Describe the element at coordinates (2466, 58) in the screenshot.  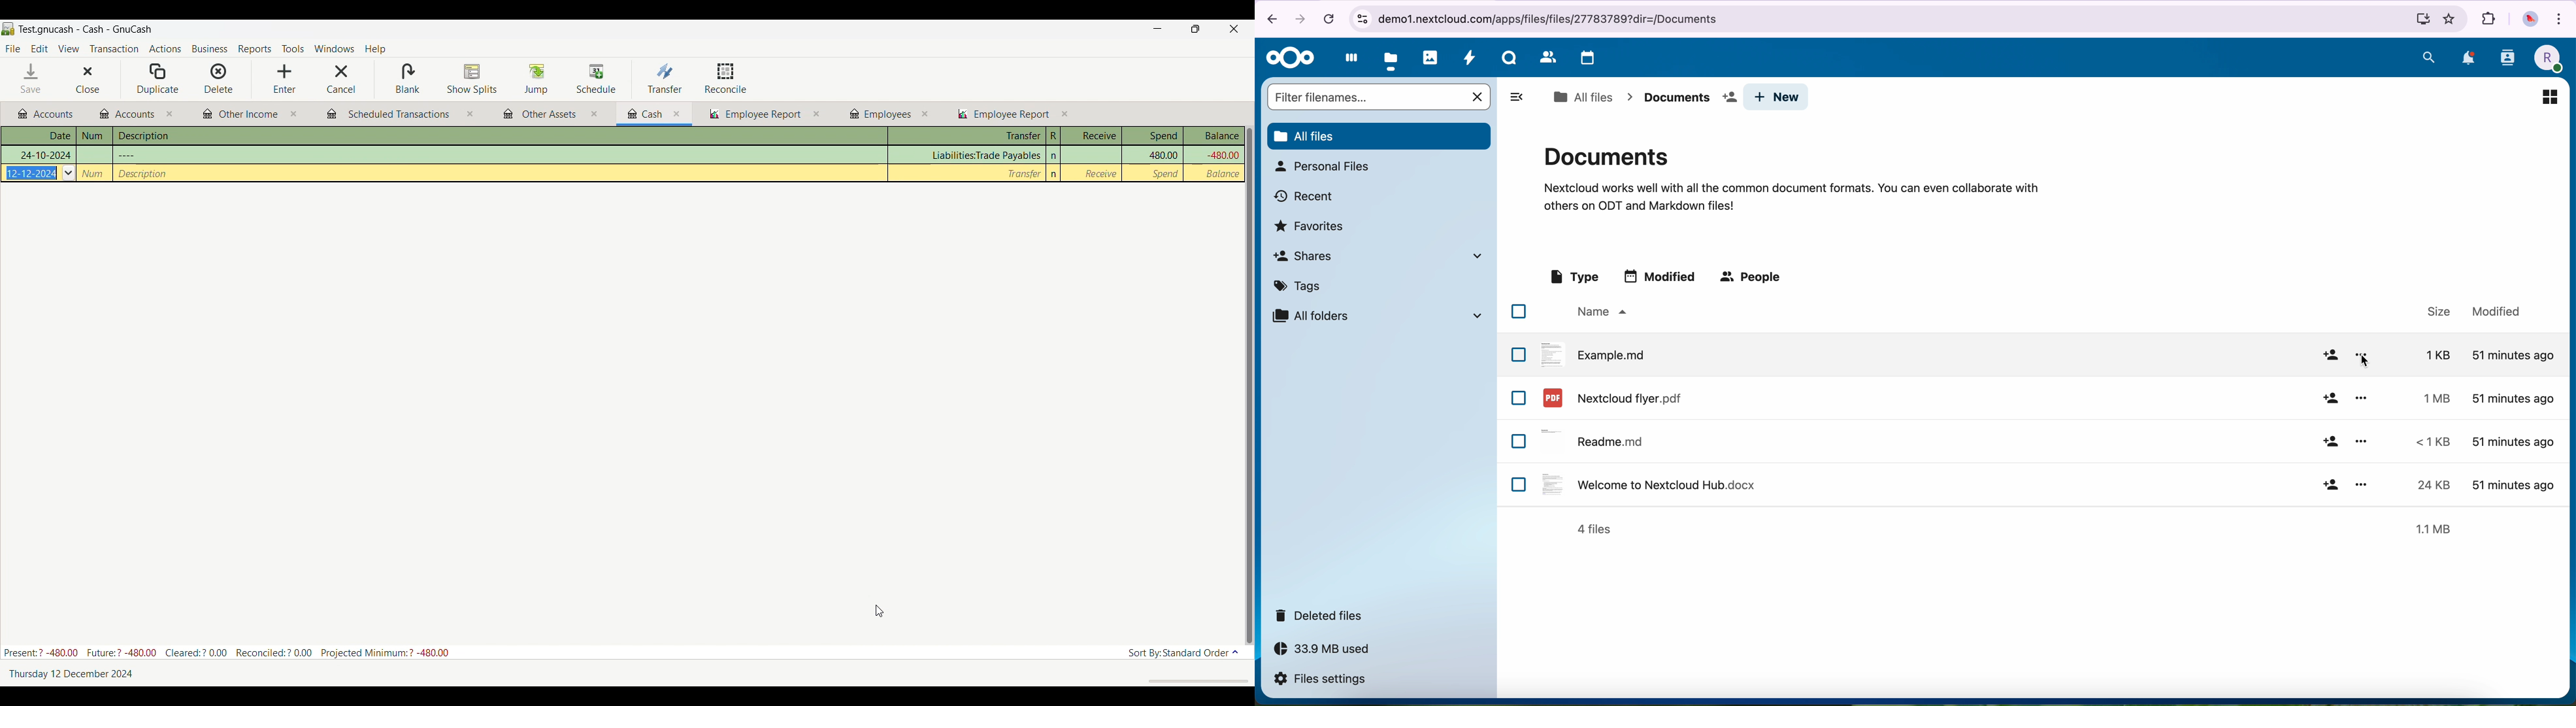
I see `notifications` at that location.